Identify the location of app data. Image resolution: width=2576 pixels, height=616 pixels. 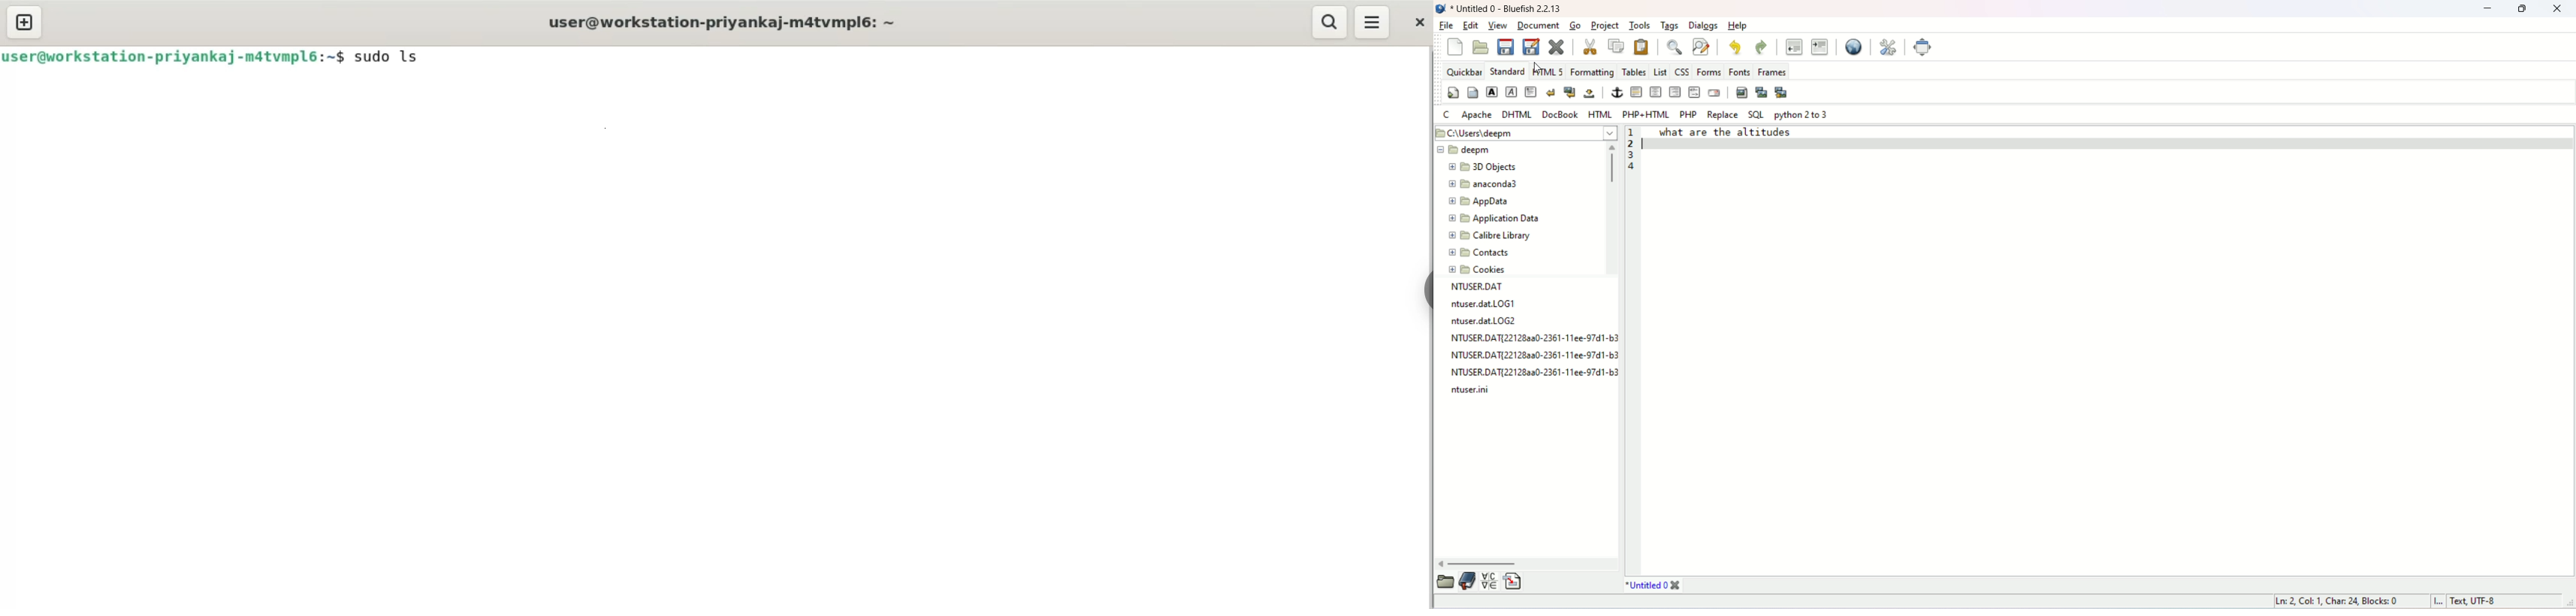
(1480, 203).